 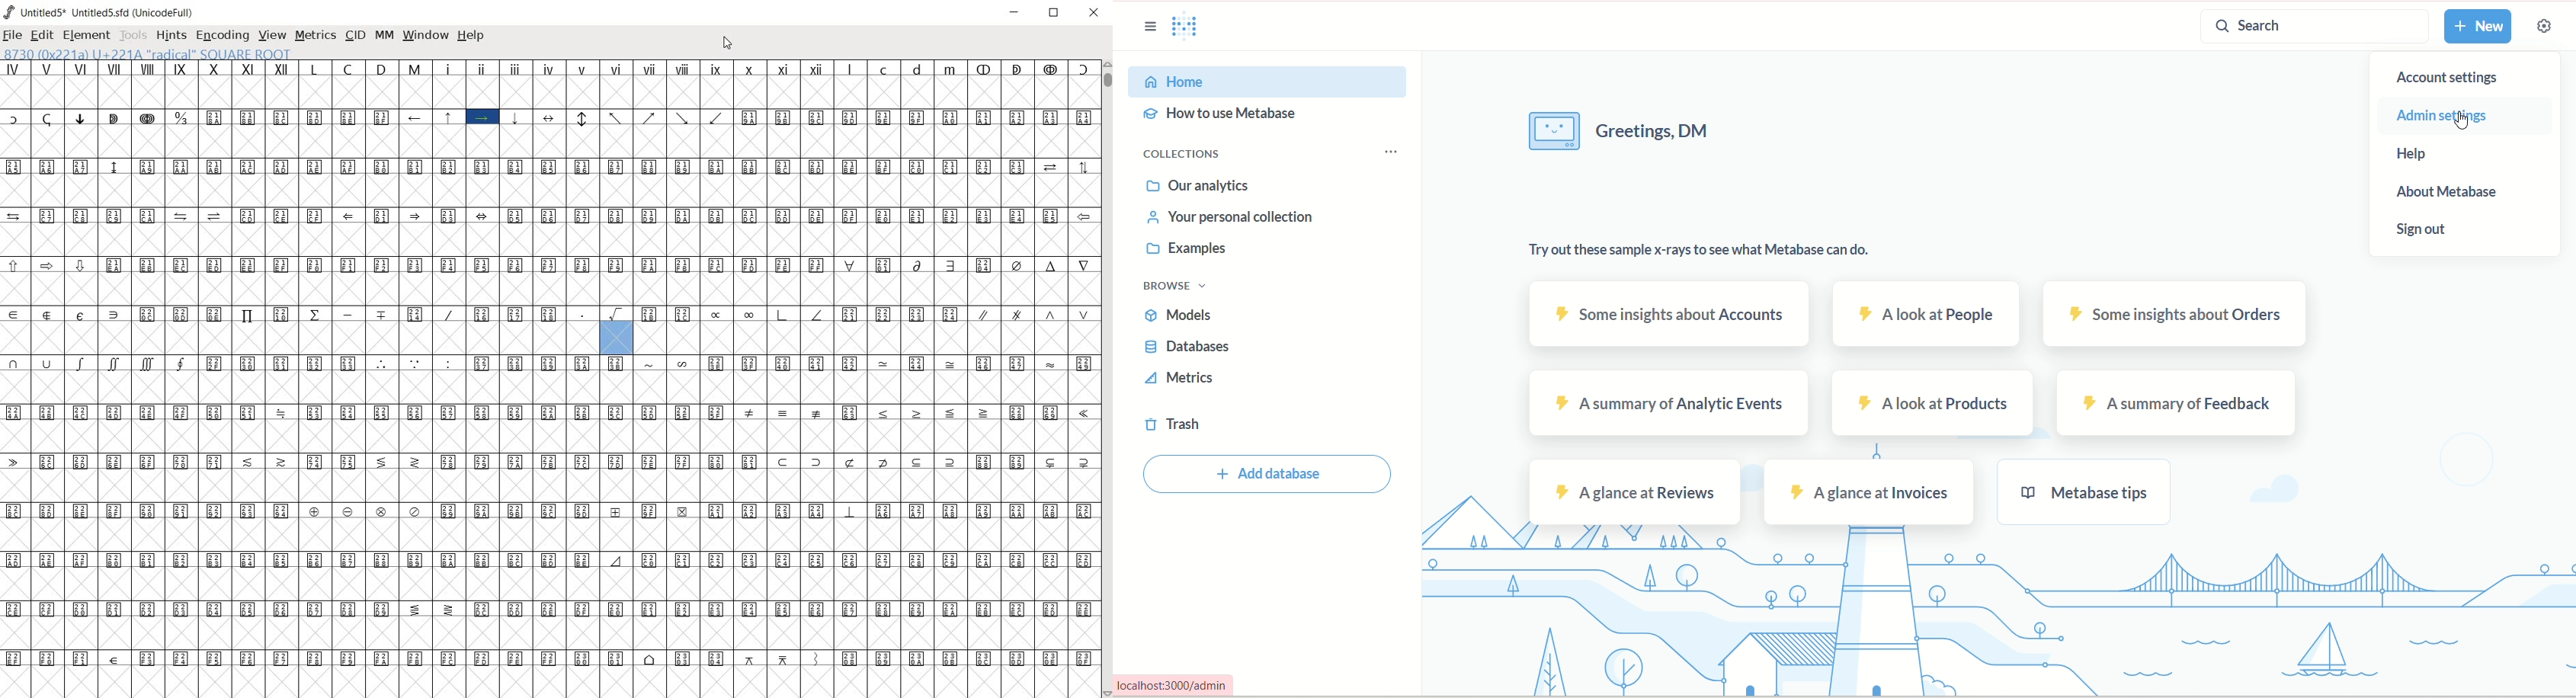 I want to click on CURSOR, so click(x=727, y=45).